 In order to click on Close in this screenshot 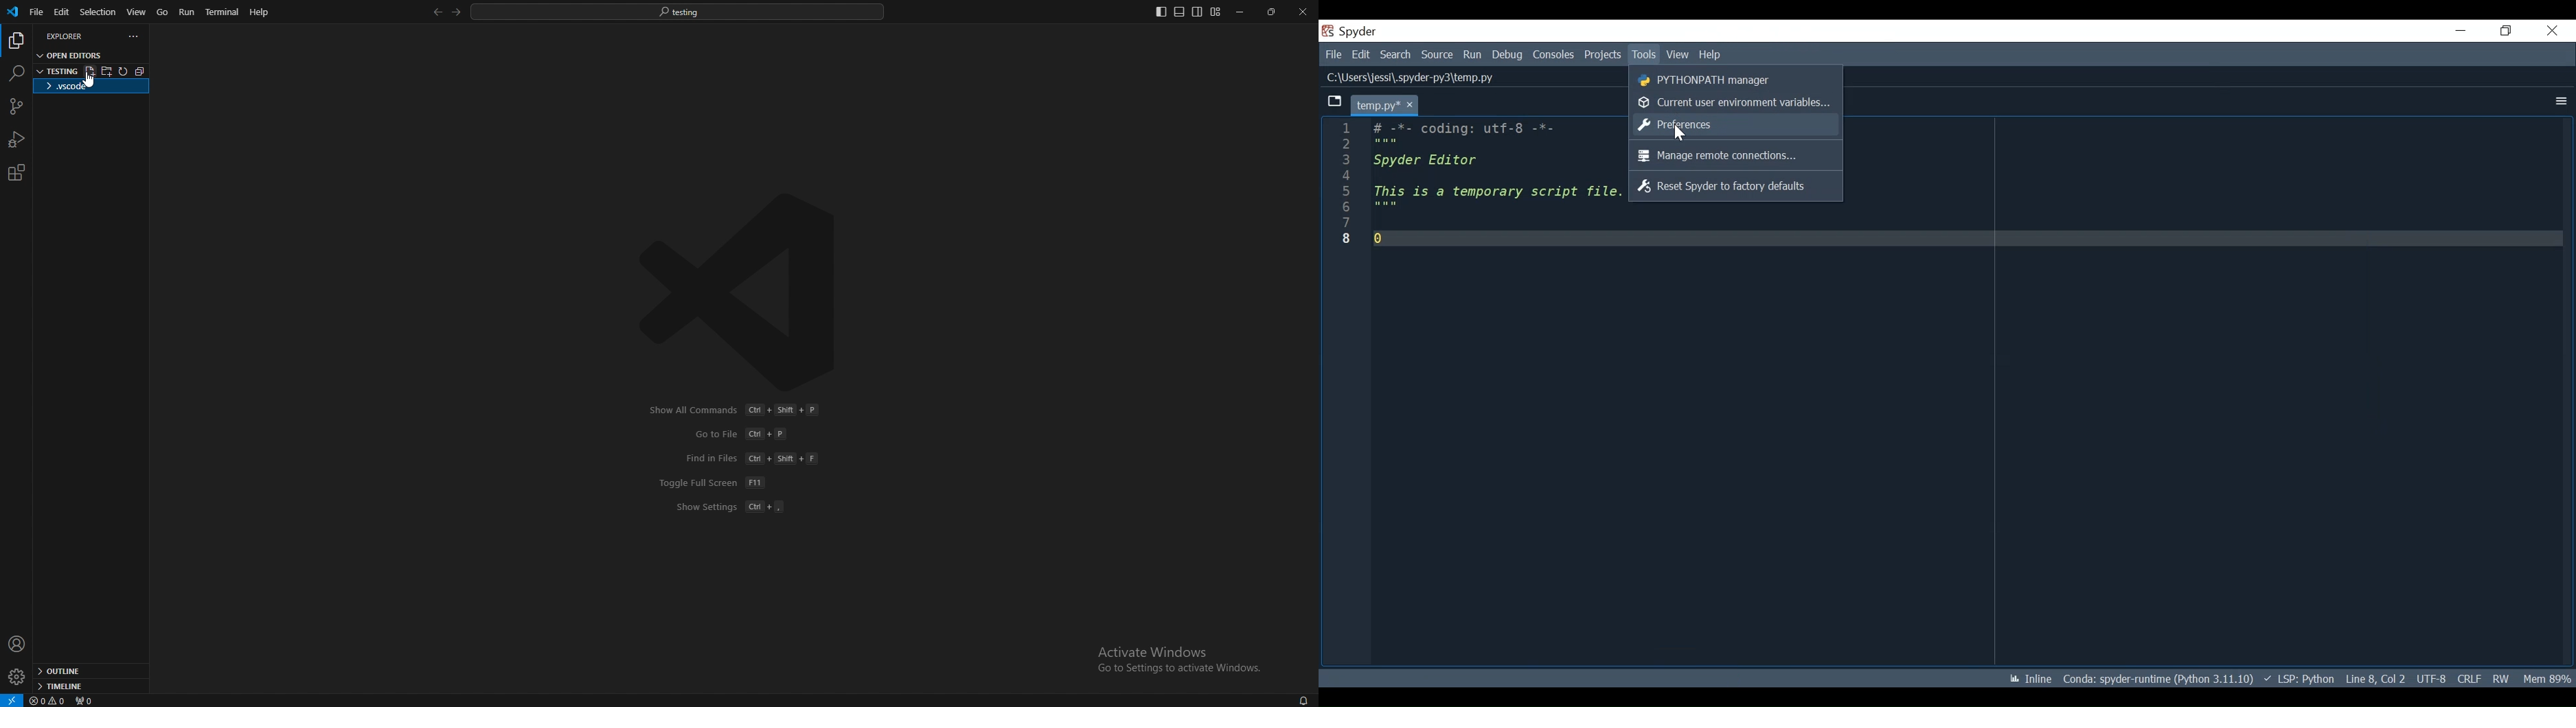, I will do `click(2551, 31)`.